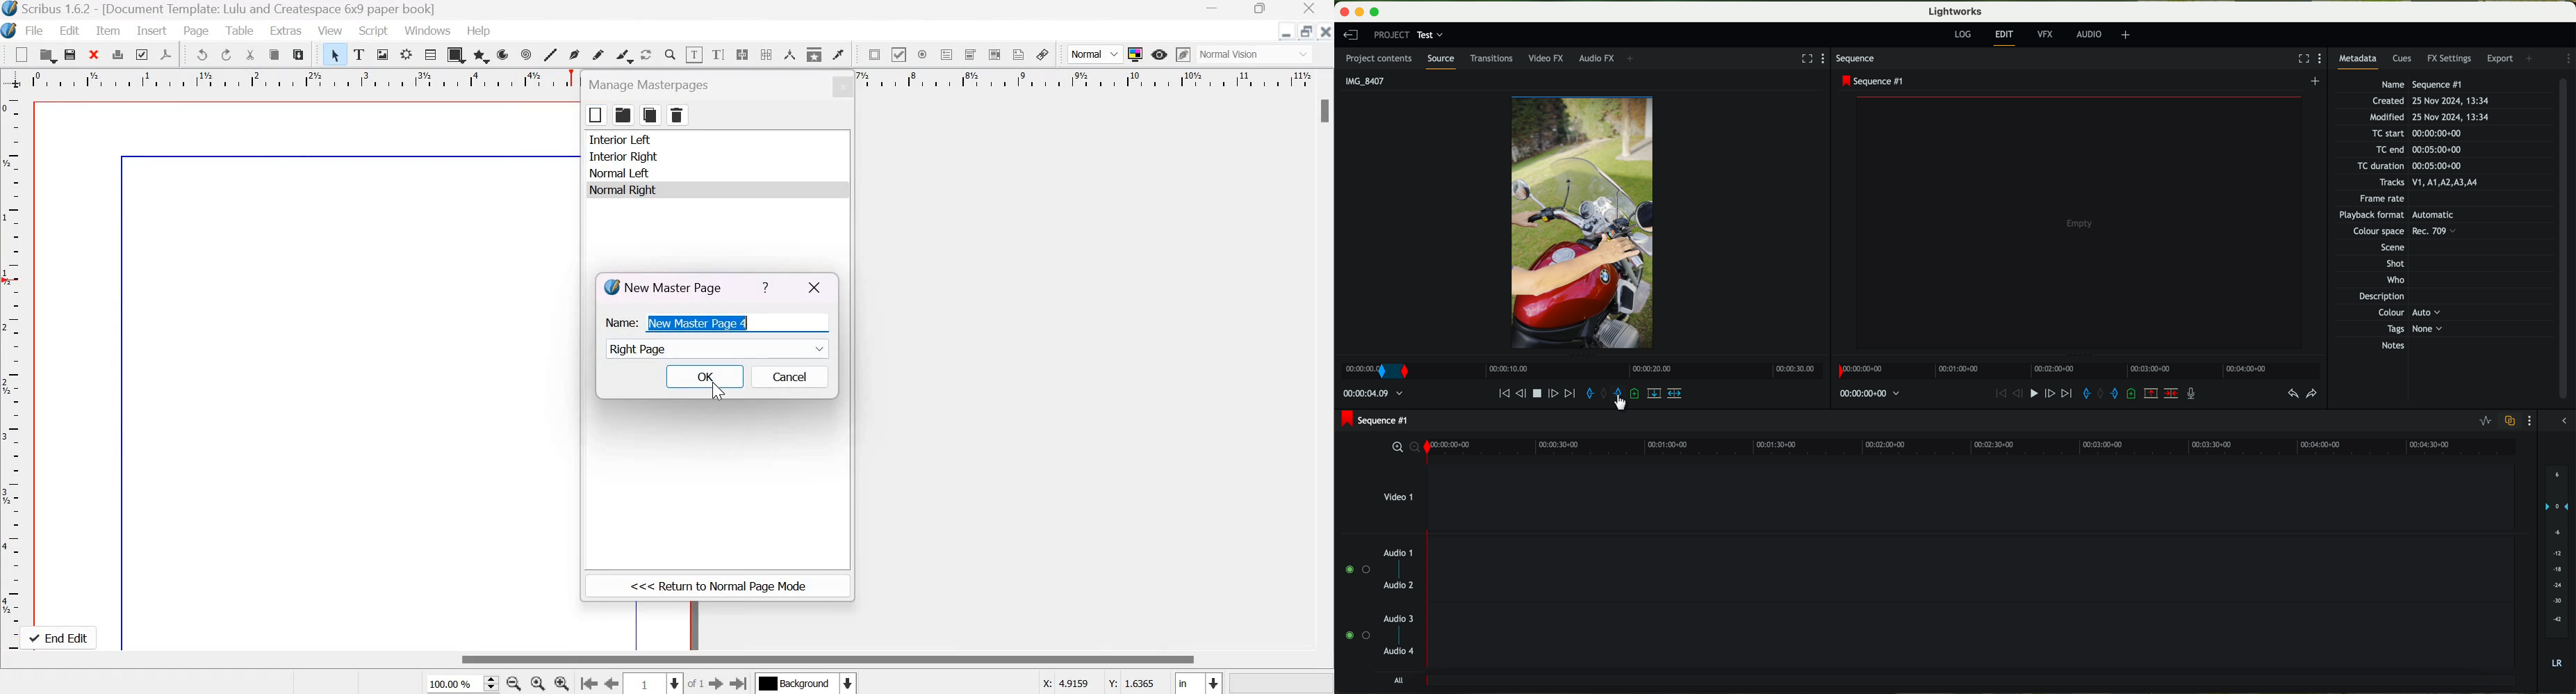  Describe the element at coordinates (1972, 682) in the screenshot. I see `track` at that location.